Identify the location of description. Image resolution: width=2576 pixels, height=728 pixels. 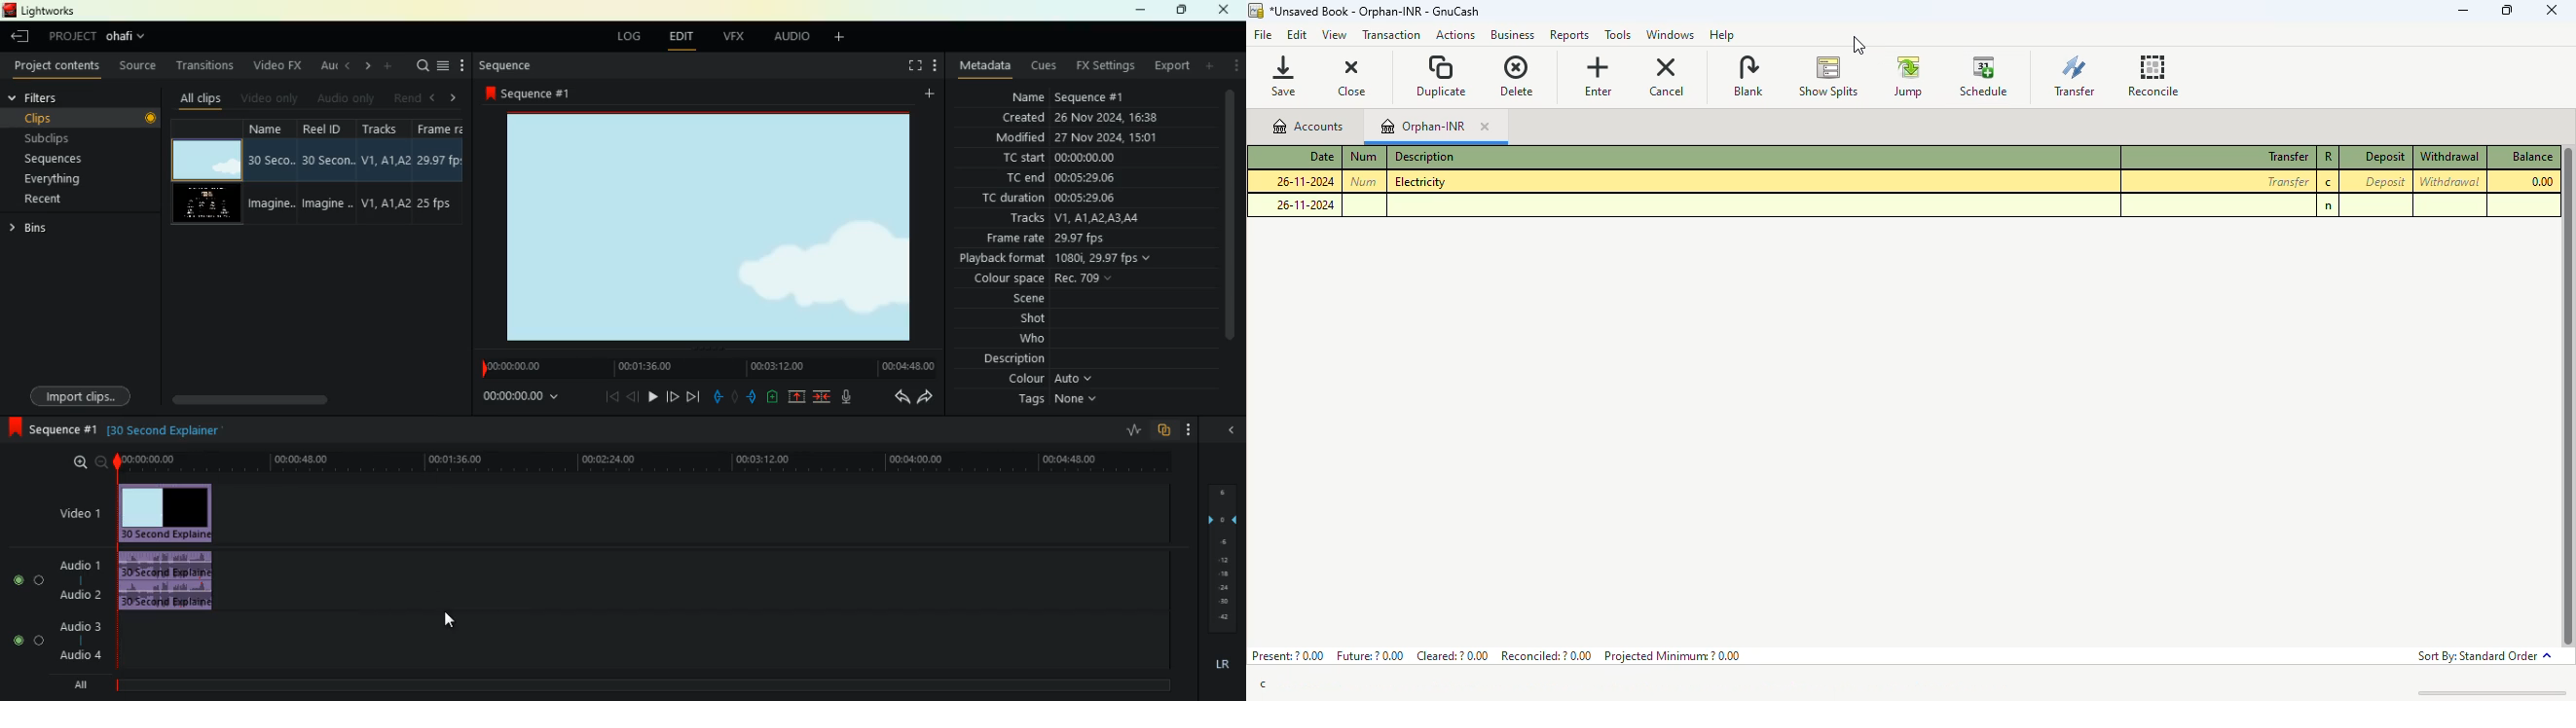
(1424, 157).